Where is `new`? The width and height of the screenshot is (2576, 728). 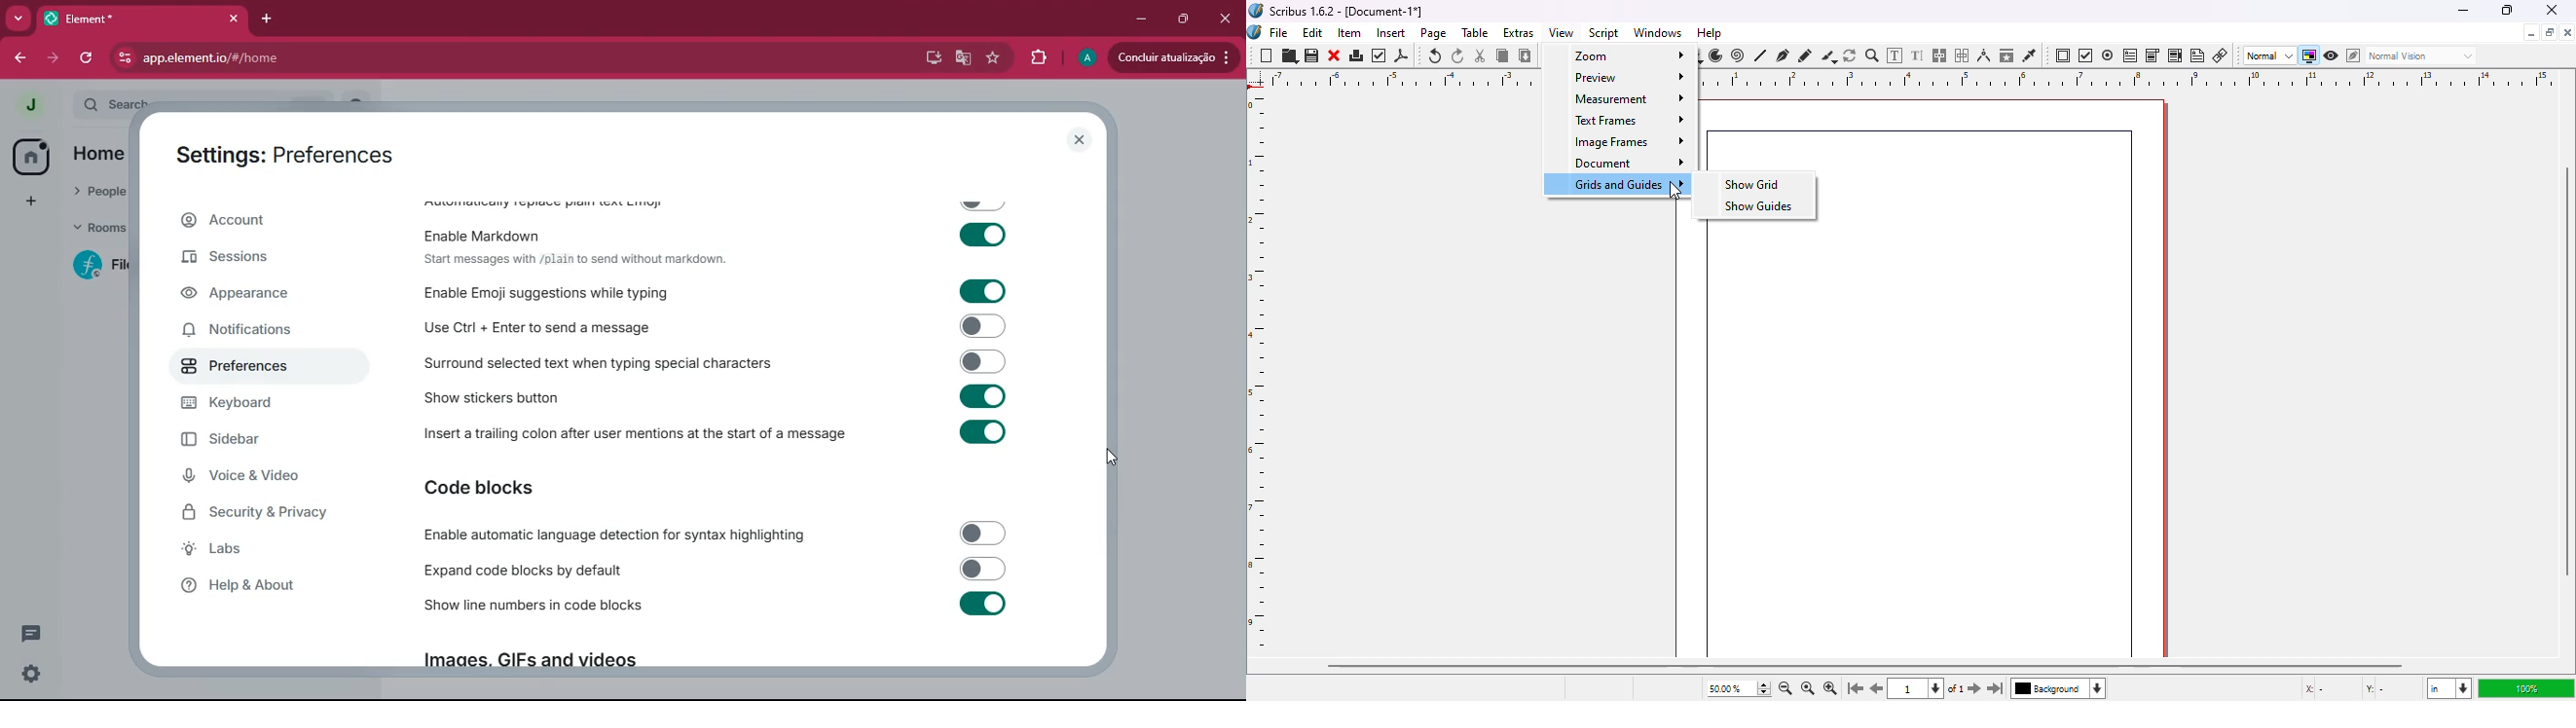
new is located at coordinates (1266, 56).